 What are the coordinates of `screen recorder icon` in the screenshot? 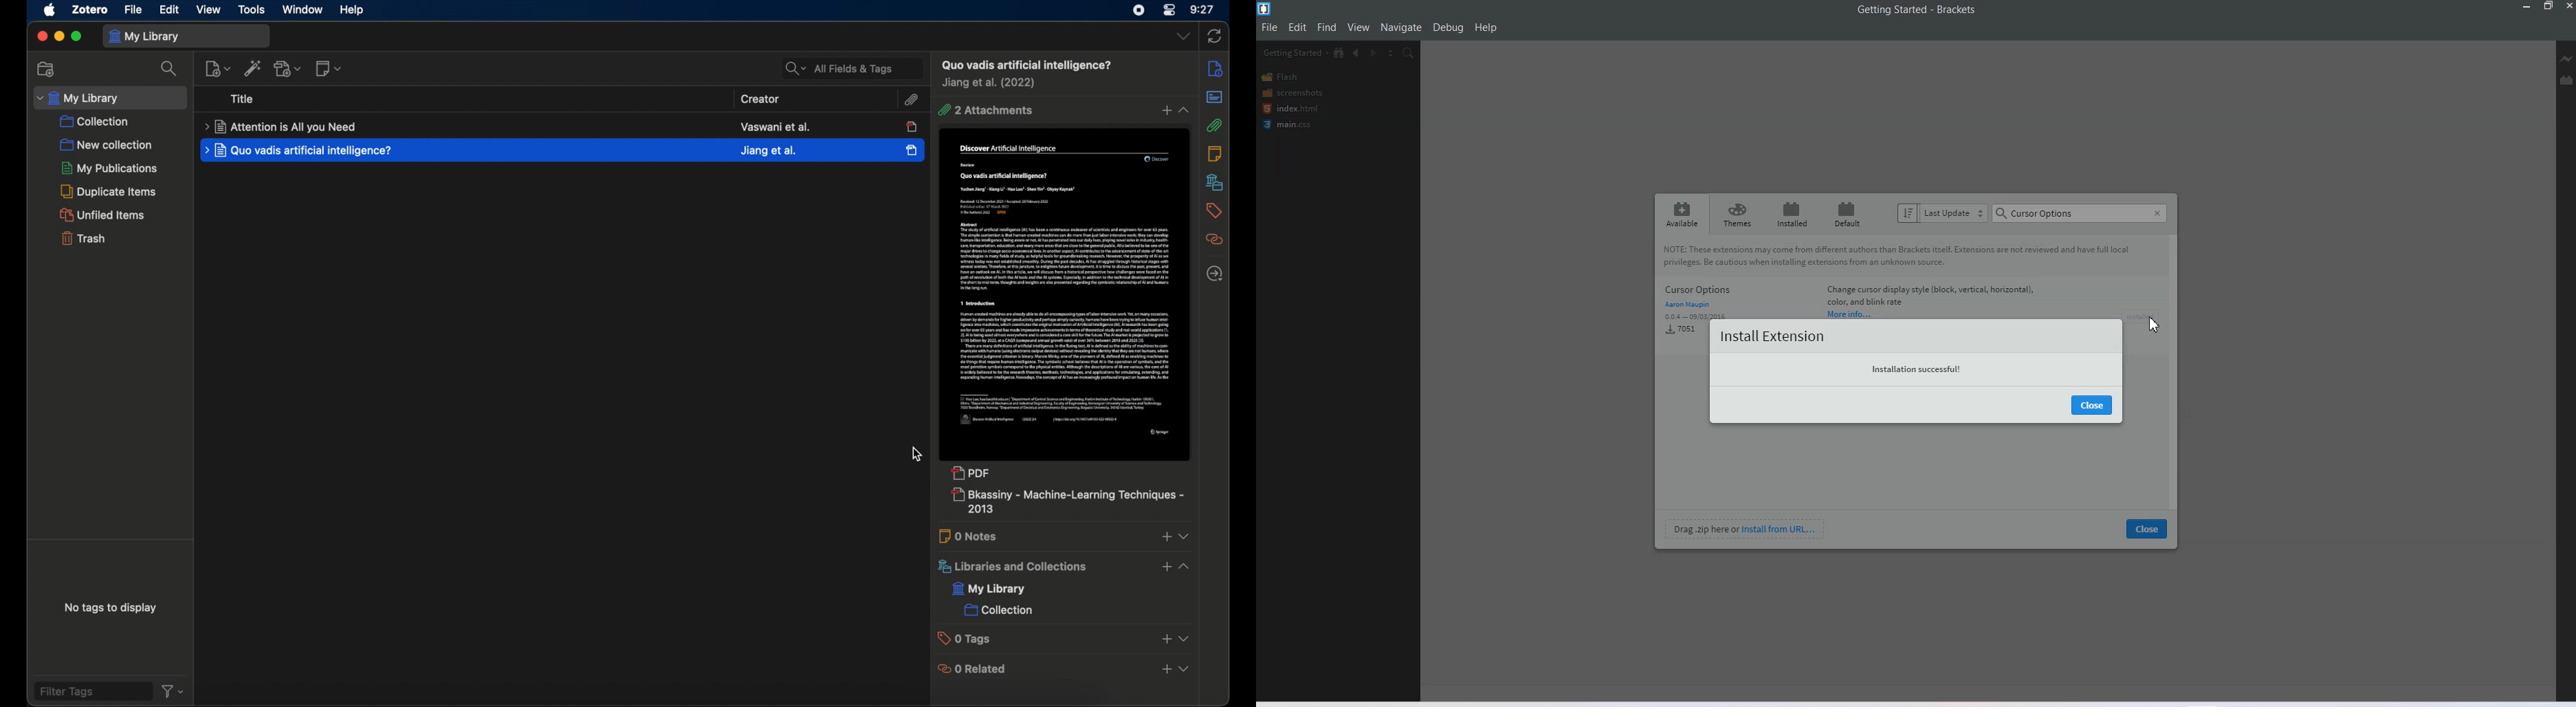 It's located at (1136, 10).